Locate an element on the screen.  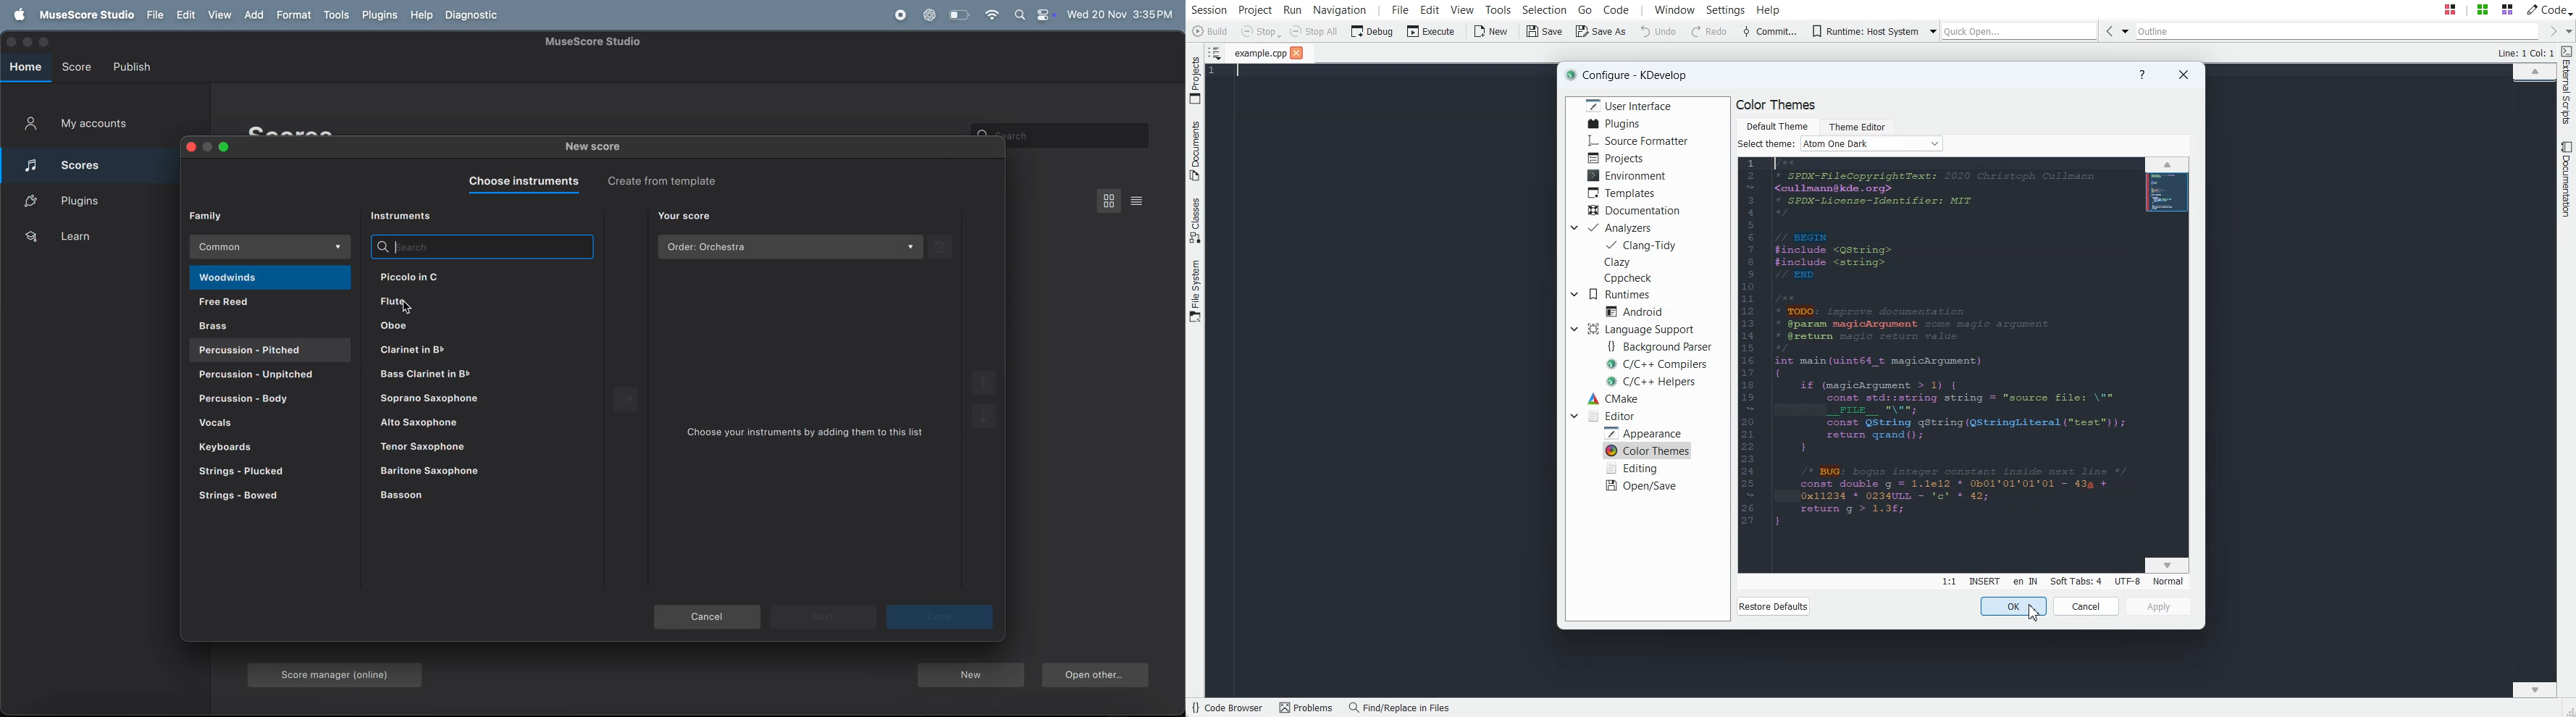
view is located at coordinates (221, 15).